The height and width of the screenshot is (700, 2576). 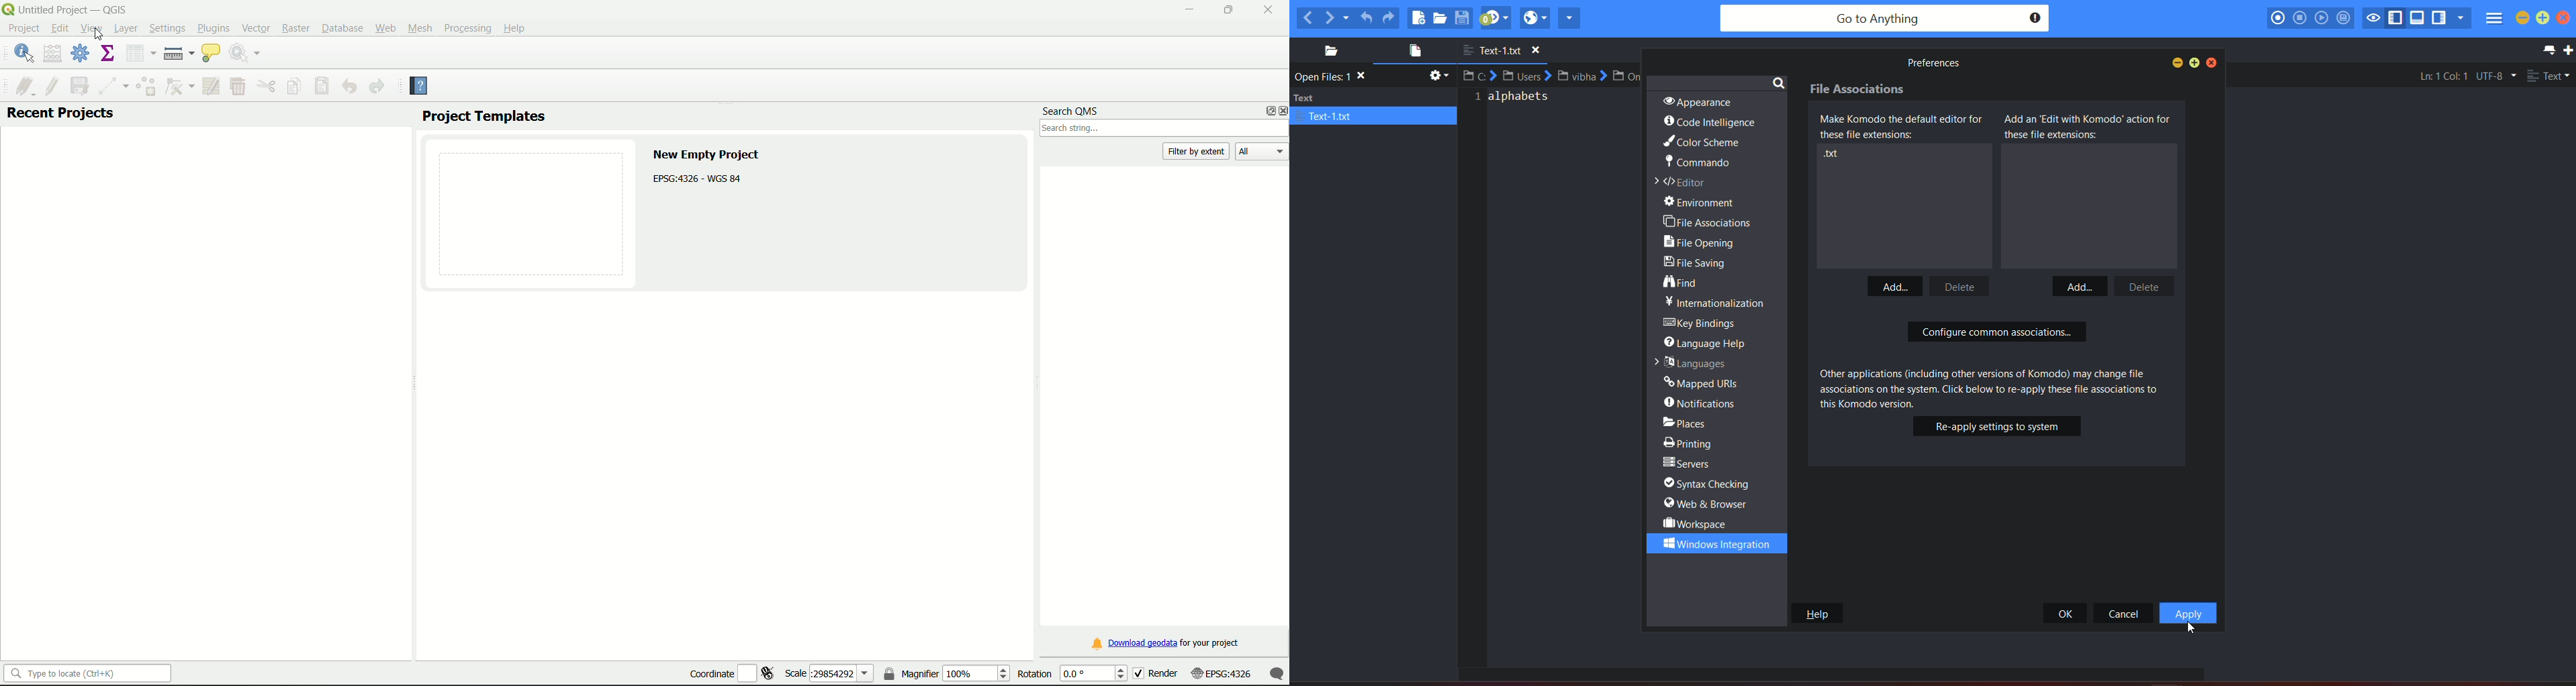 What do you see at coordinates (2374, 17) in the screenshot?
I see `toggle focus mode` at bounding box center [2374, 17].